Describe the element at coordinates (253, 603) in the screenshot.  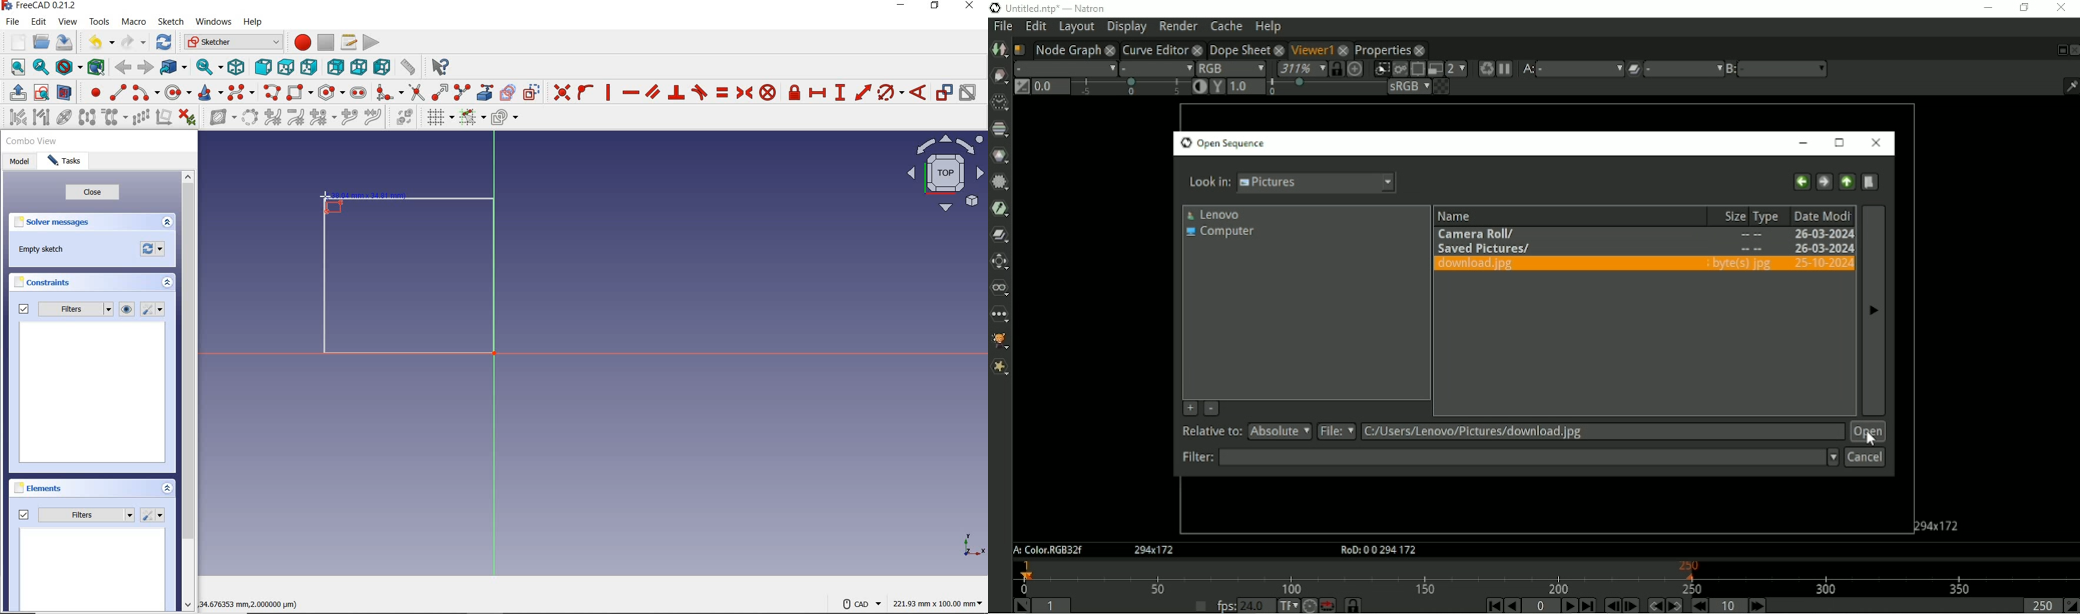
I see `34.676353mm,2.000000 μm` at that location.